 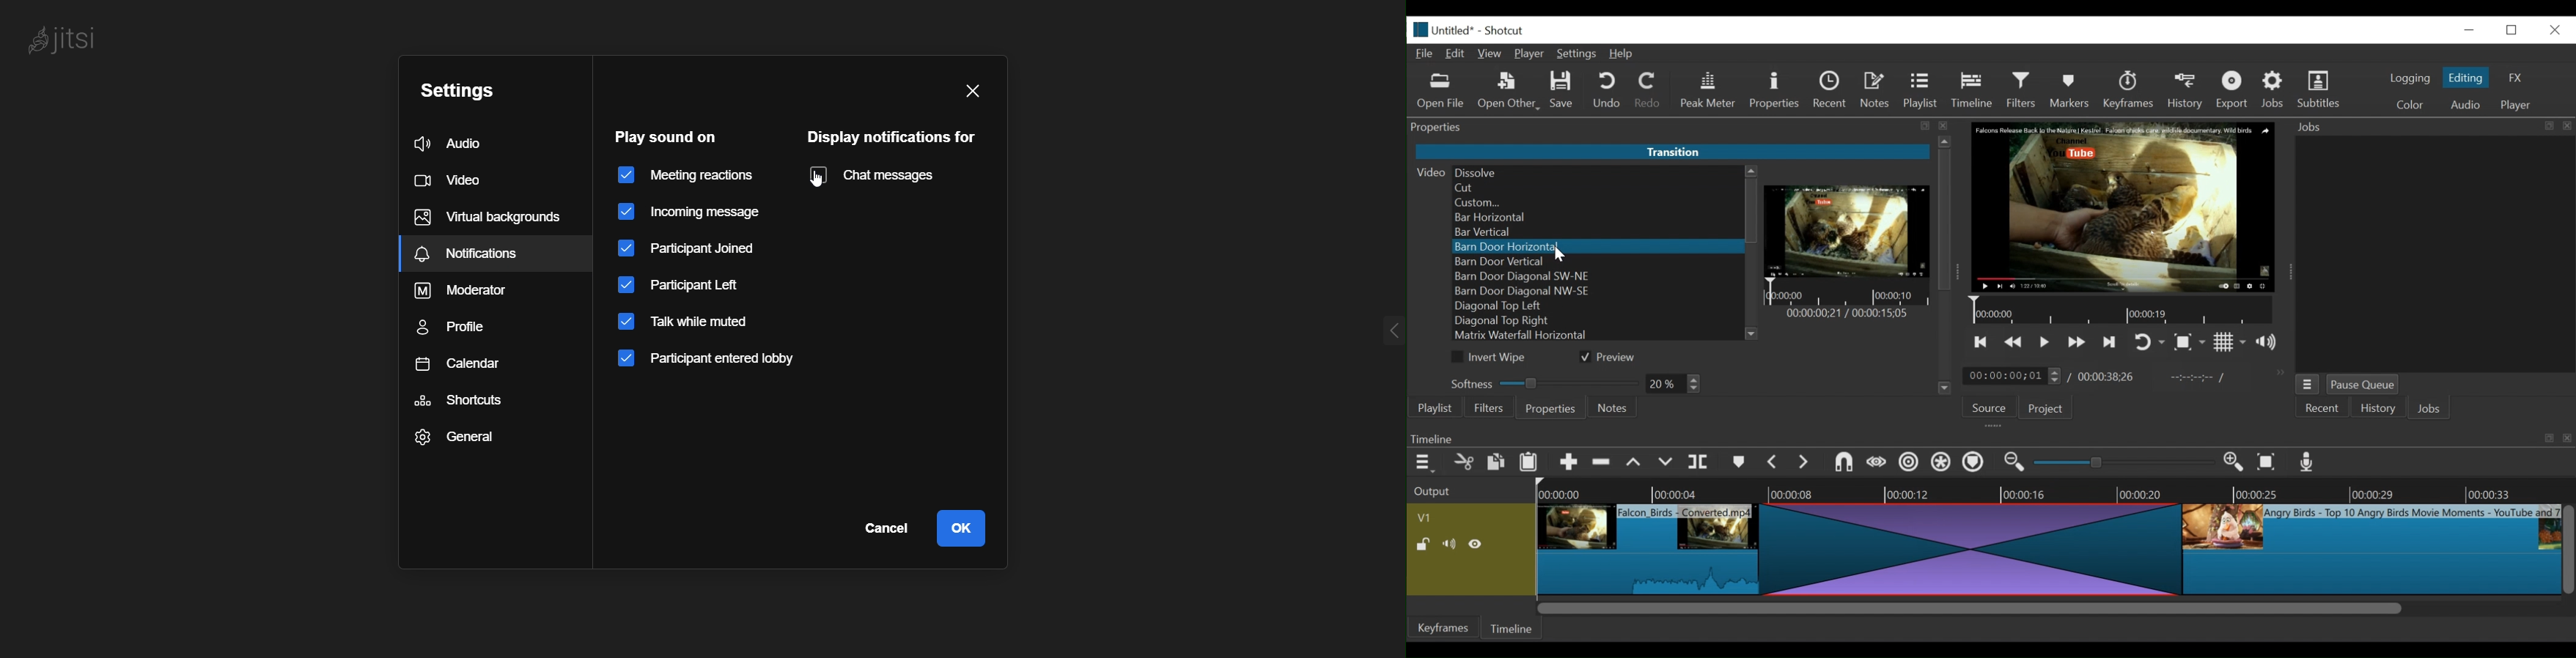 What do you see at coordinates (1651, 546) in the screenshot?
I see `clip` at bounding box center [1651, 546].